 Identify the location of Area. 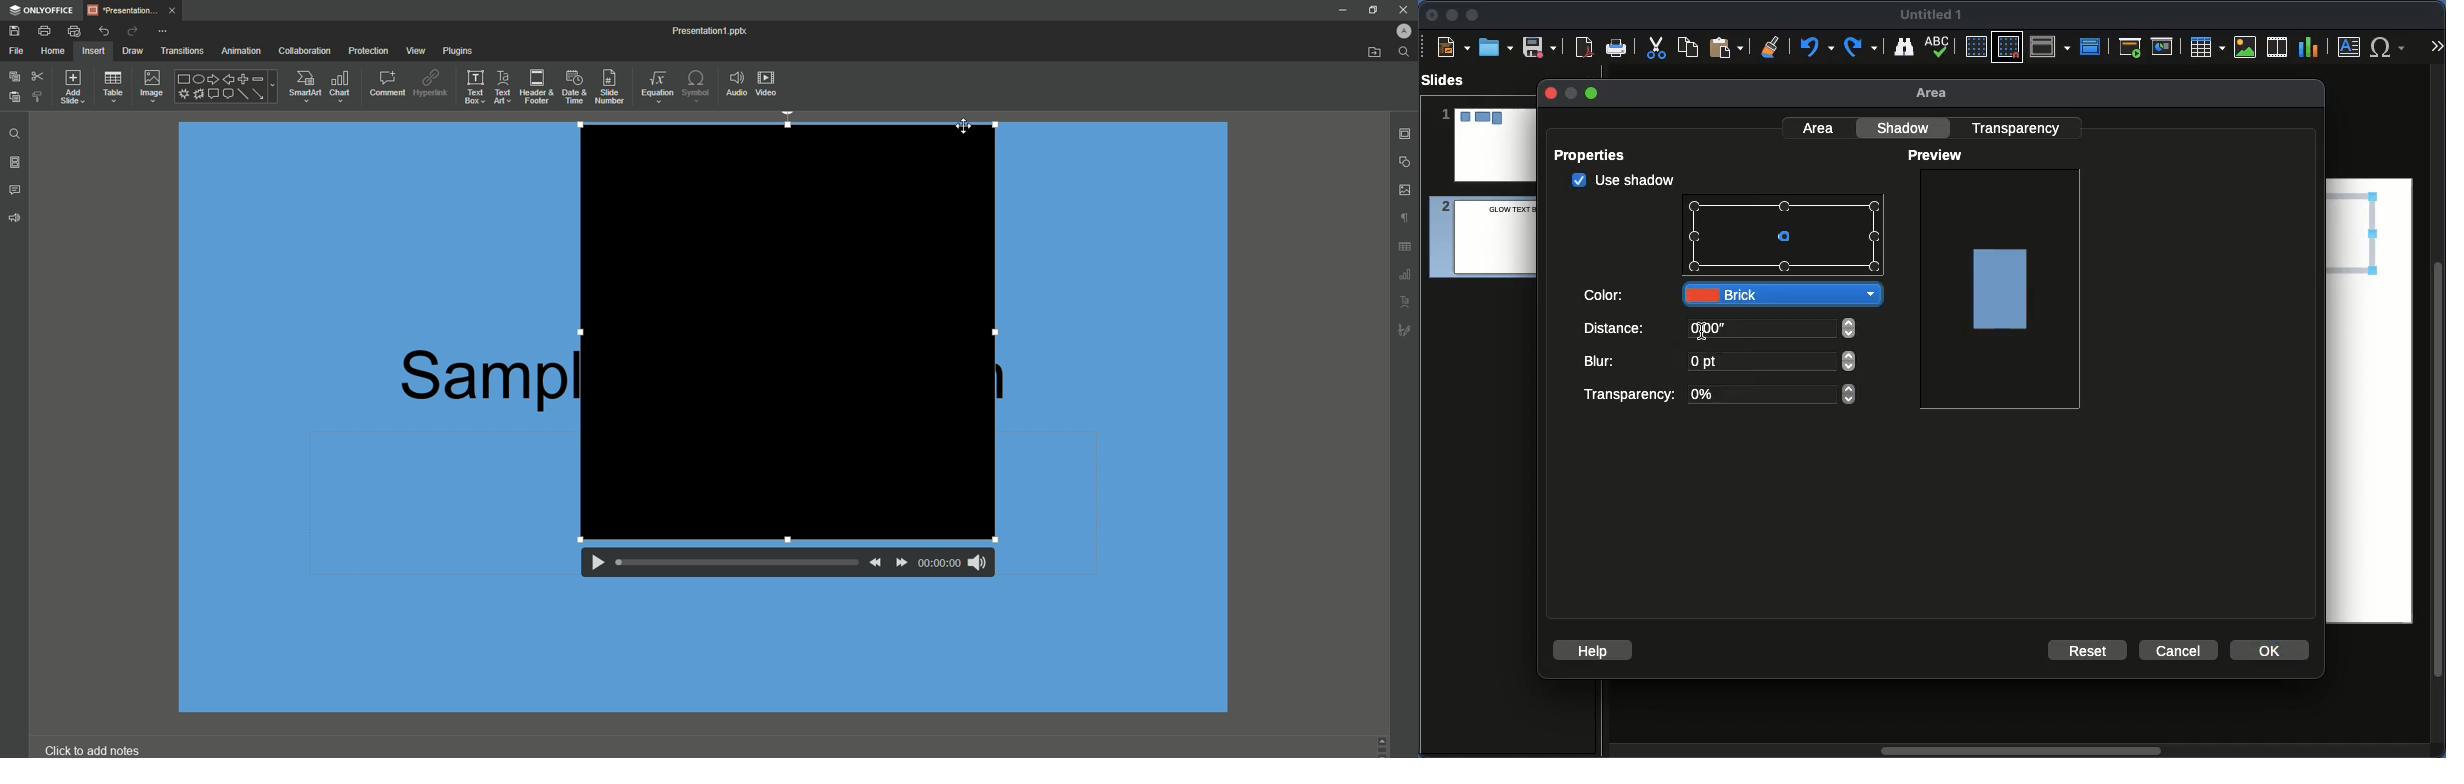
(1937, 94).